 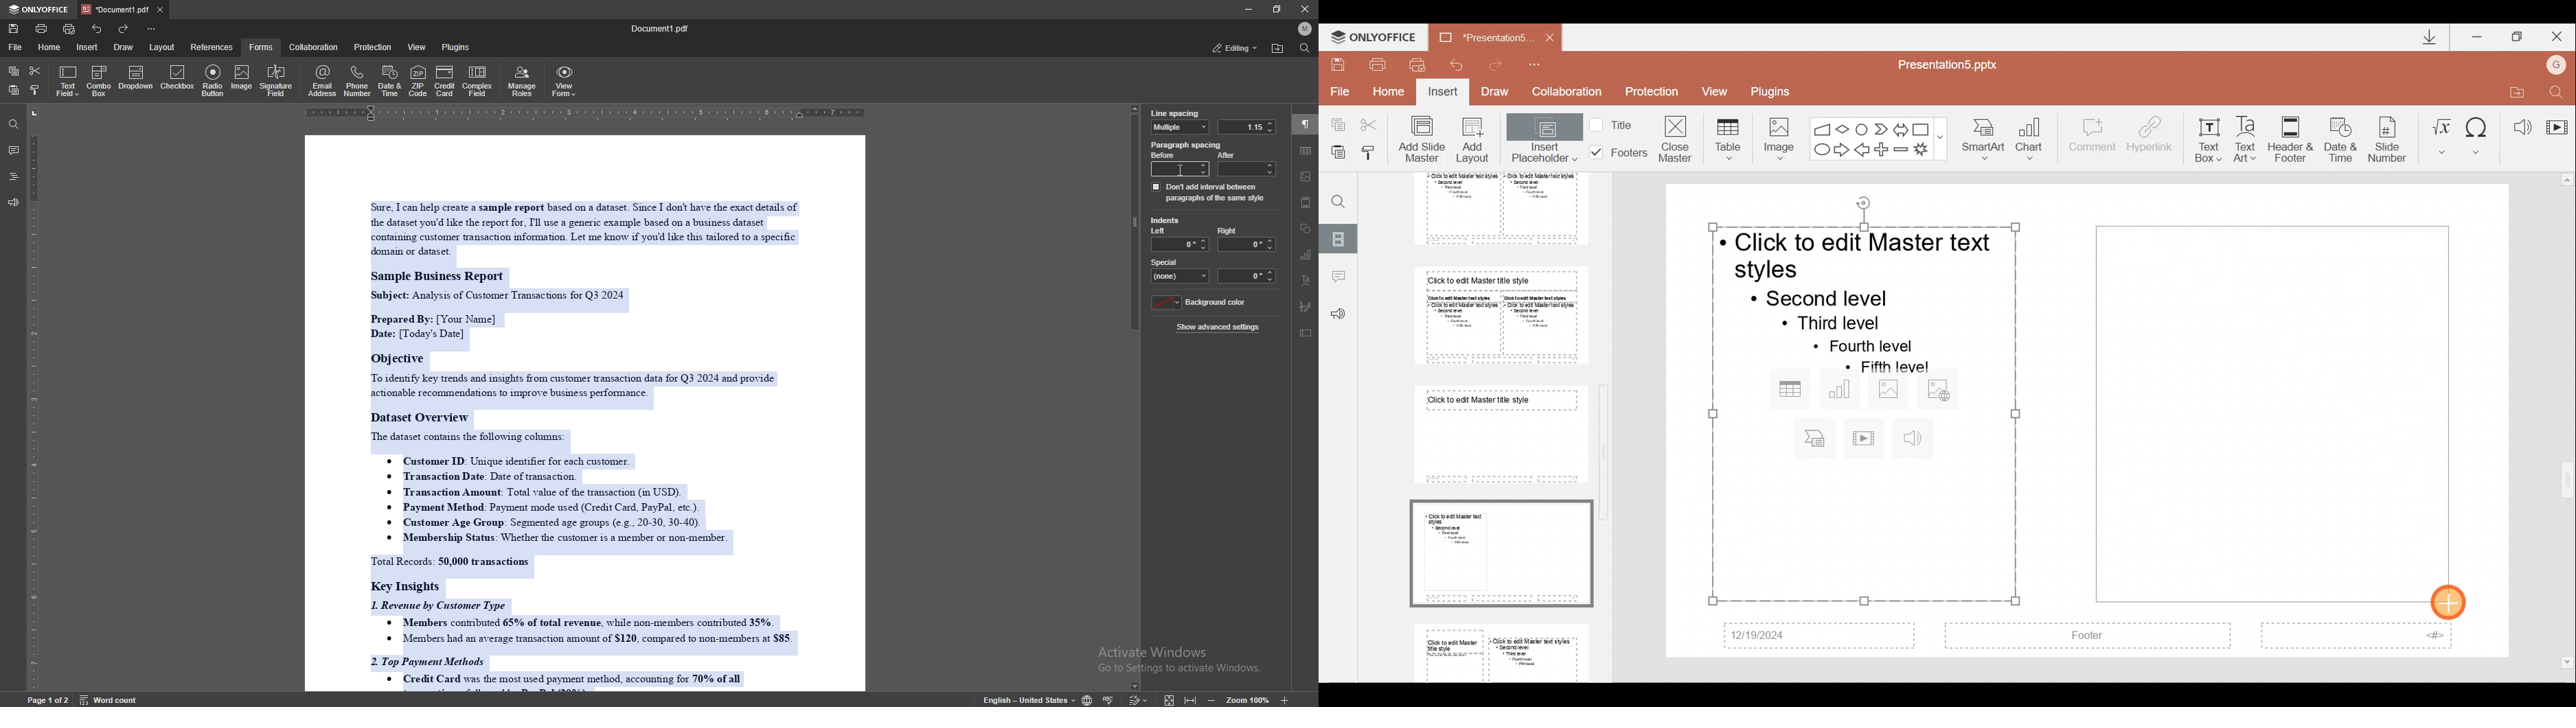 What do you see at coordinates (1500, 551) in the screenshot?
I see `Slide 8` at bounding box center [1500, 551].